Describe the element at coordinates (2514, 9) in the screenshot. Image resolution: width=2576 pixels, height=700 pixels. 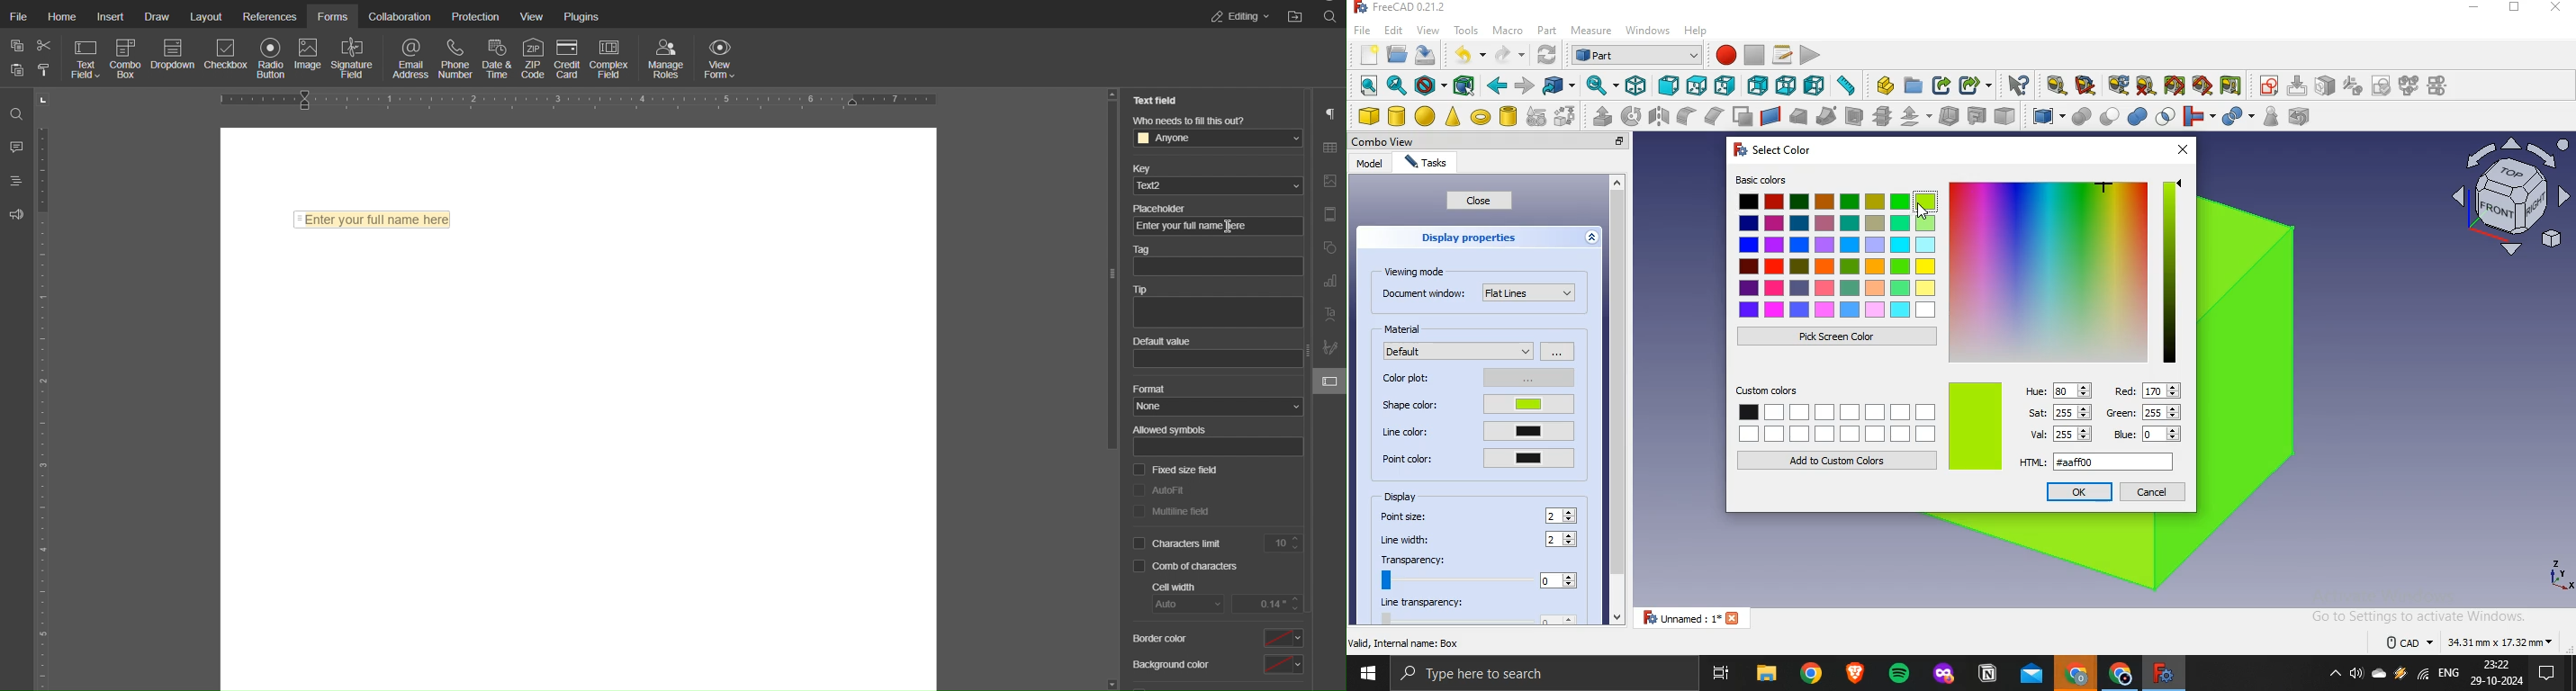
I see `restore down` at that location.